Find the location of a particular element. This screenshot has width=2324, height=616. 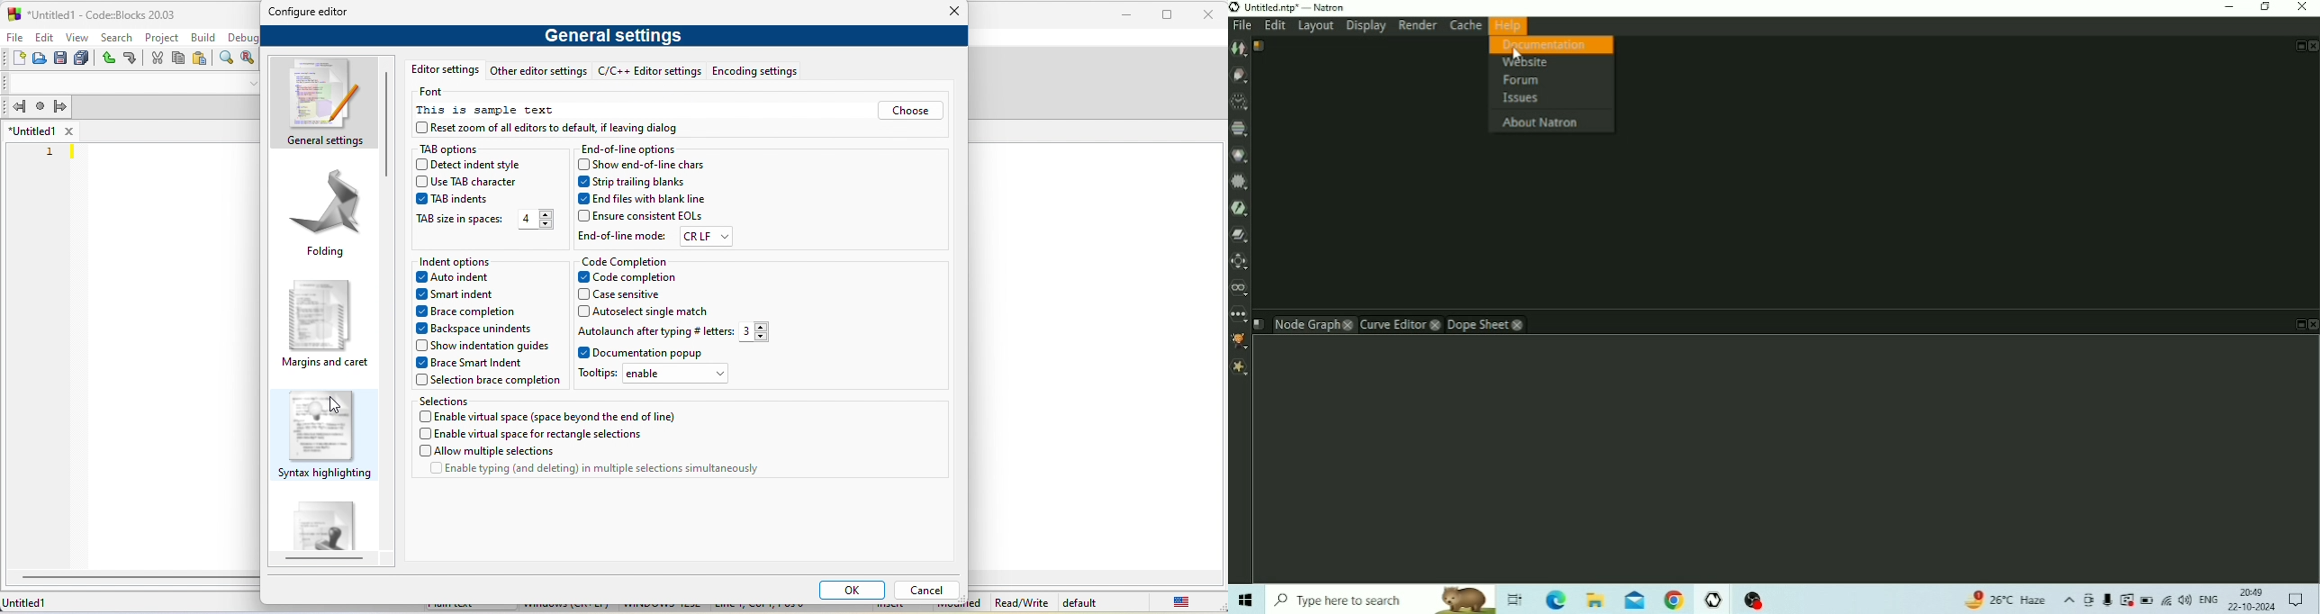

brace smart indent is located at coordinates (471, 363).